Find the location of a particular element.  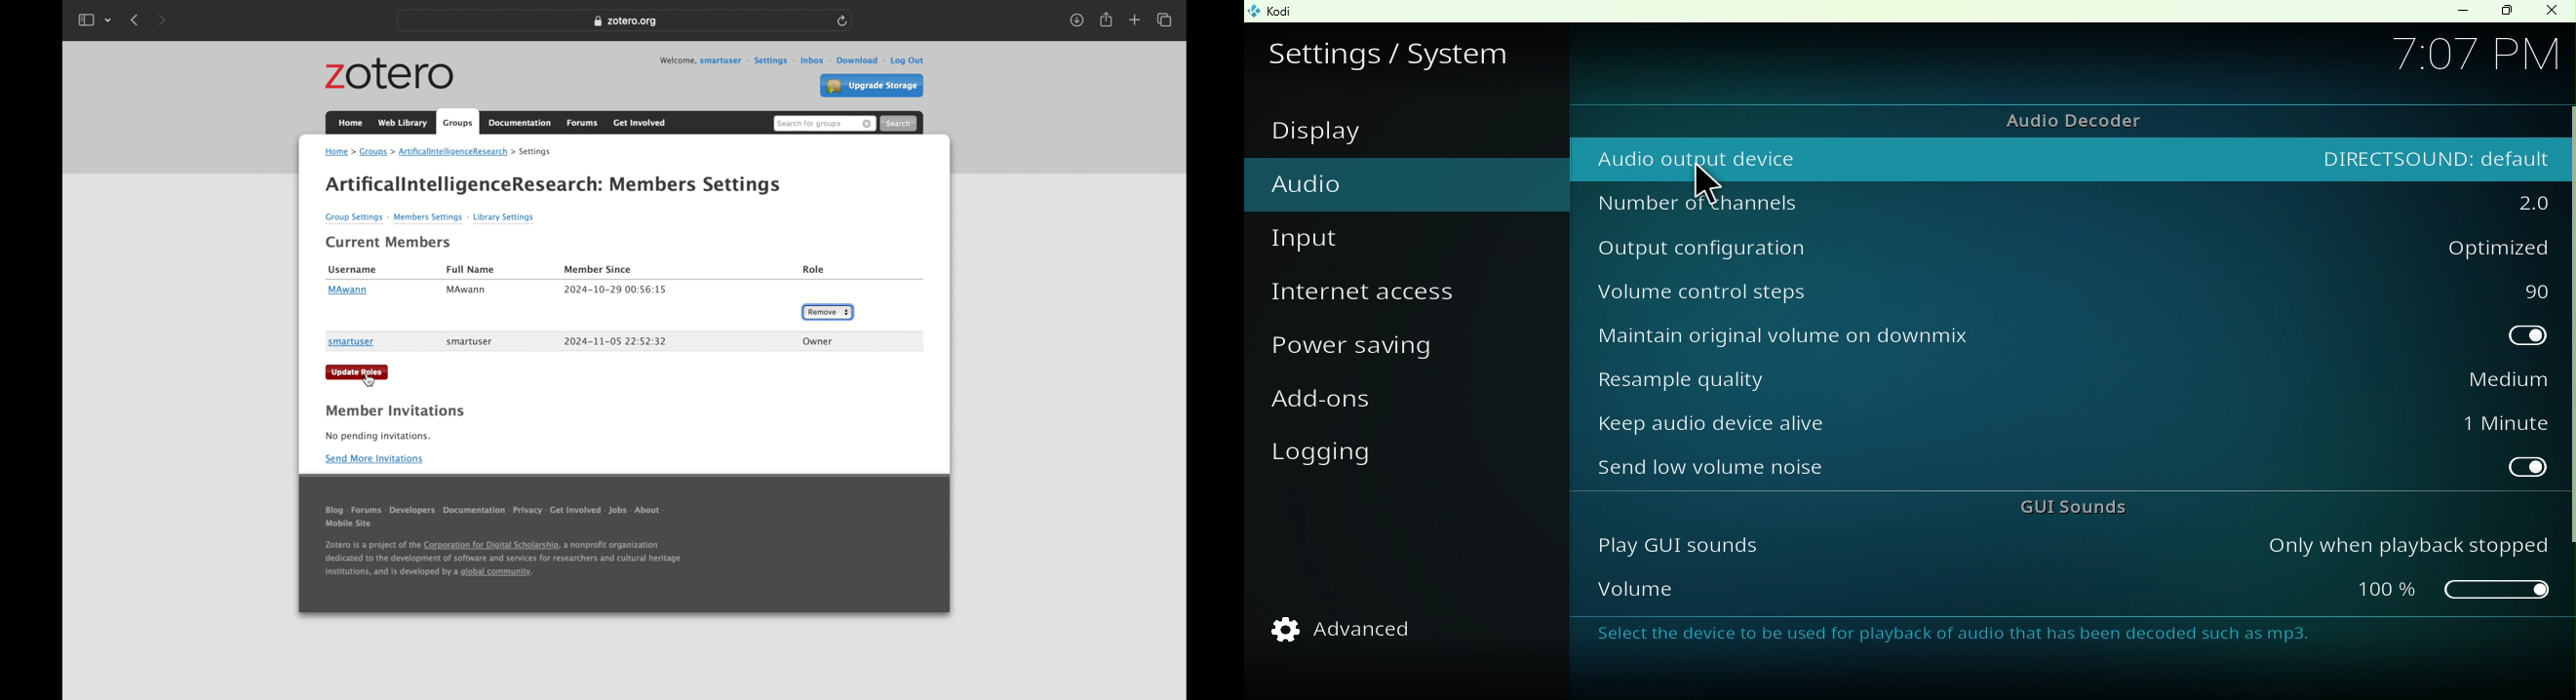

settings is located at coordinates (532, 151).